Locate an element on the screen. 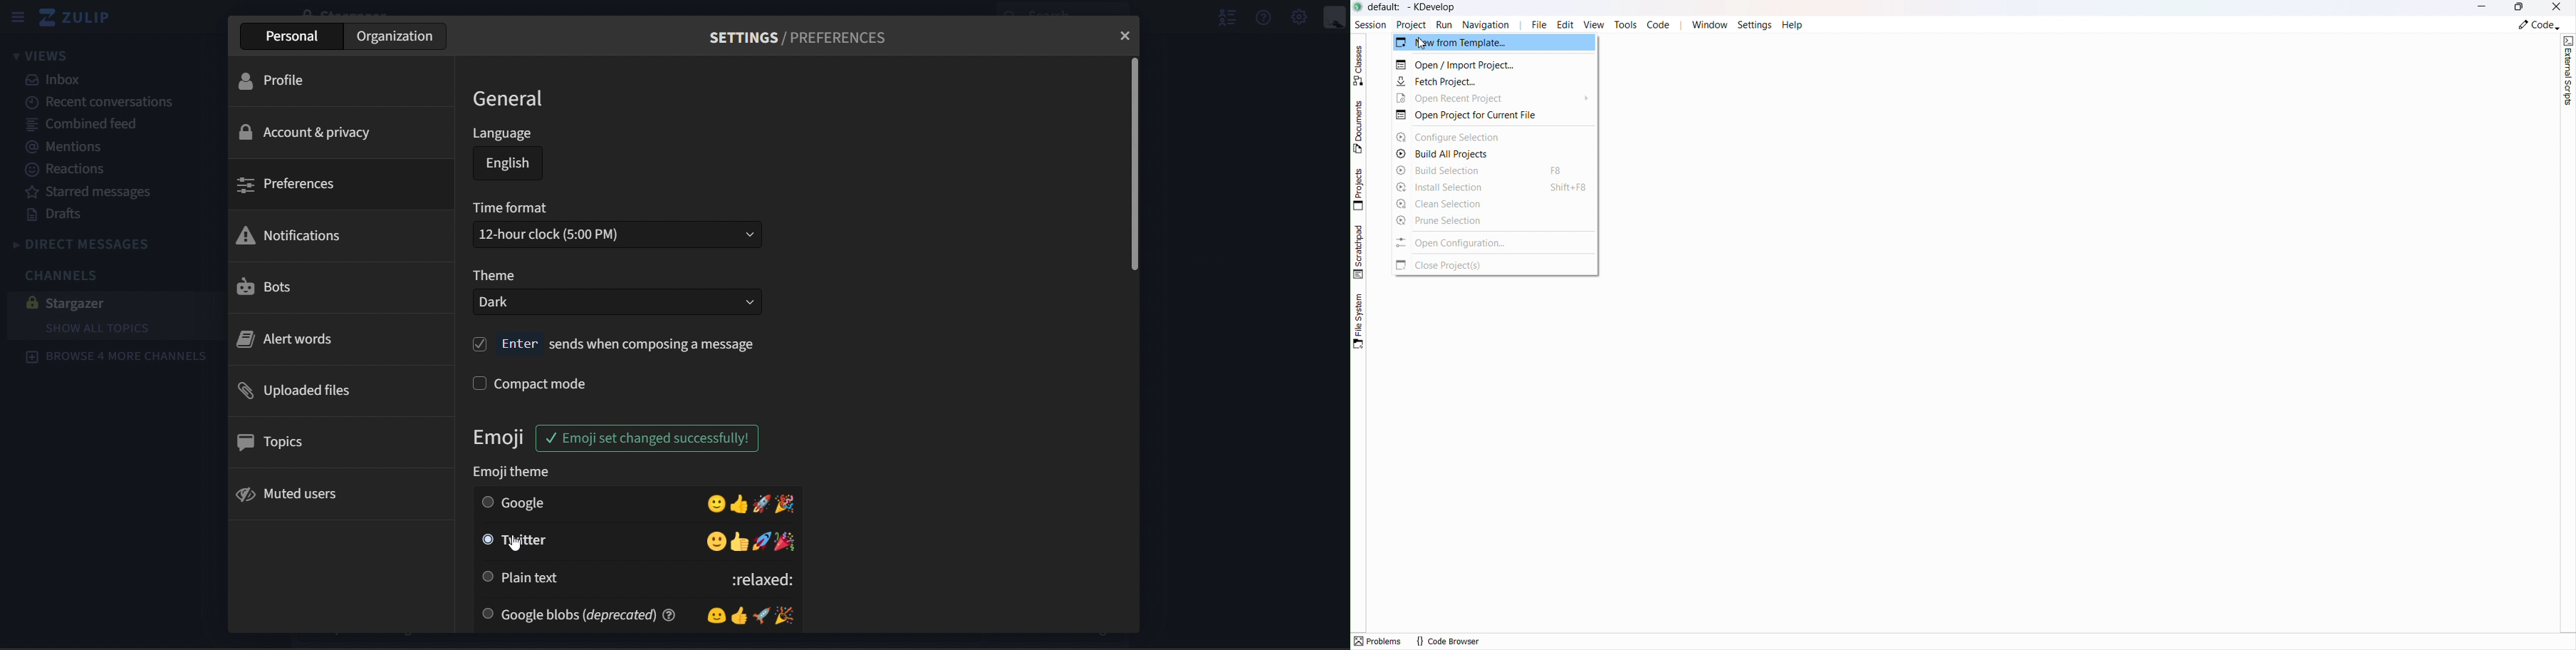  theme is located at coordinates (494, 276).